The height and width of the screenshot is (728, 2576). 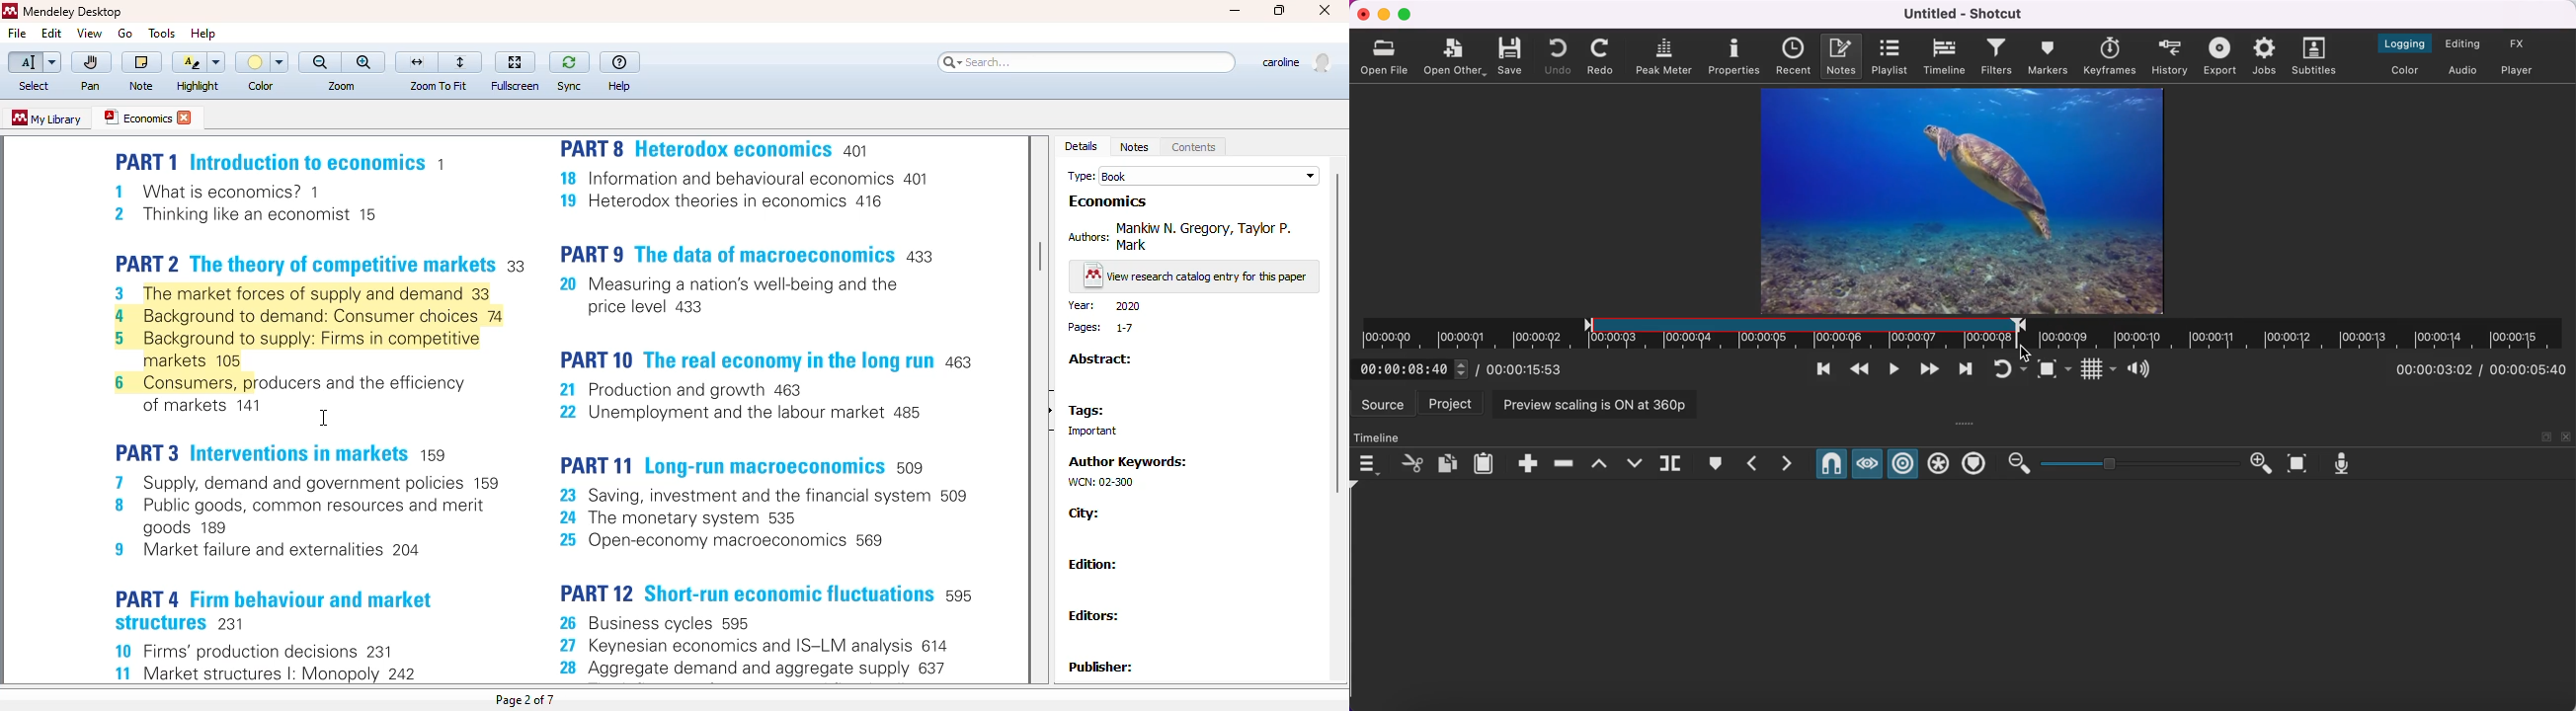 I want to click on total duration, so click(x=1534, y=371).